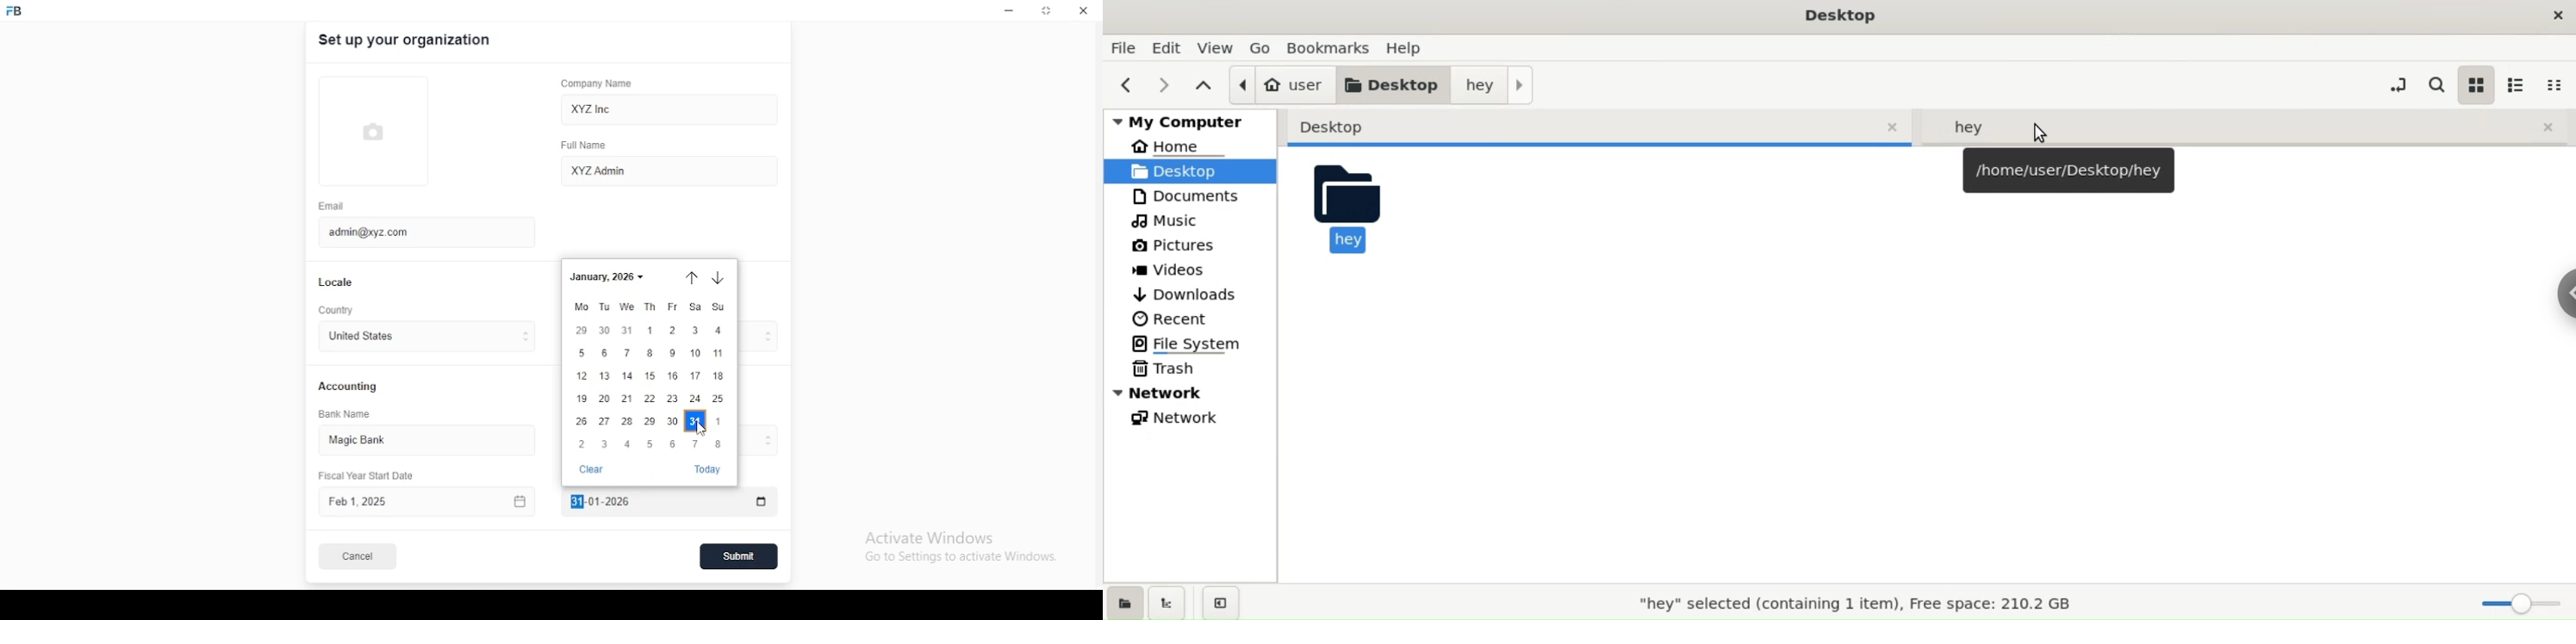 This screenshot has width=2576, height=644. I want to click on 8, so click(717, 444).